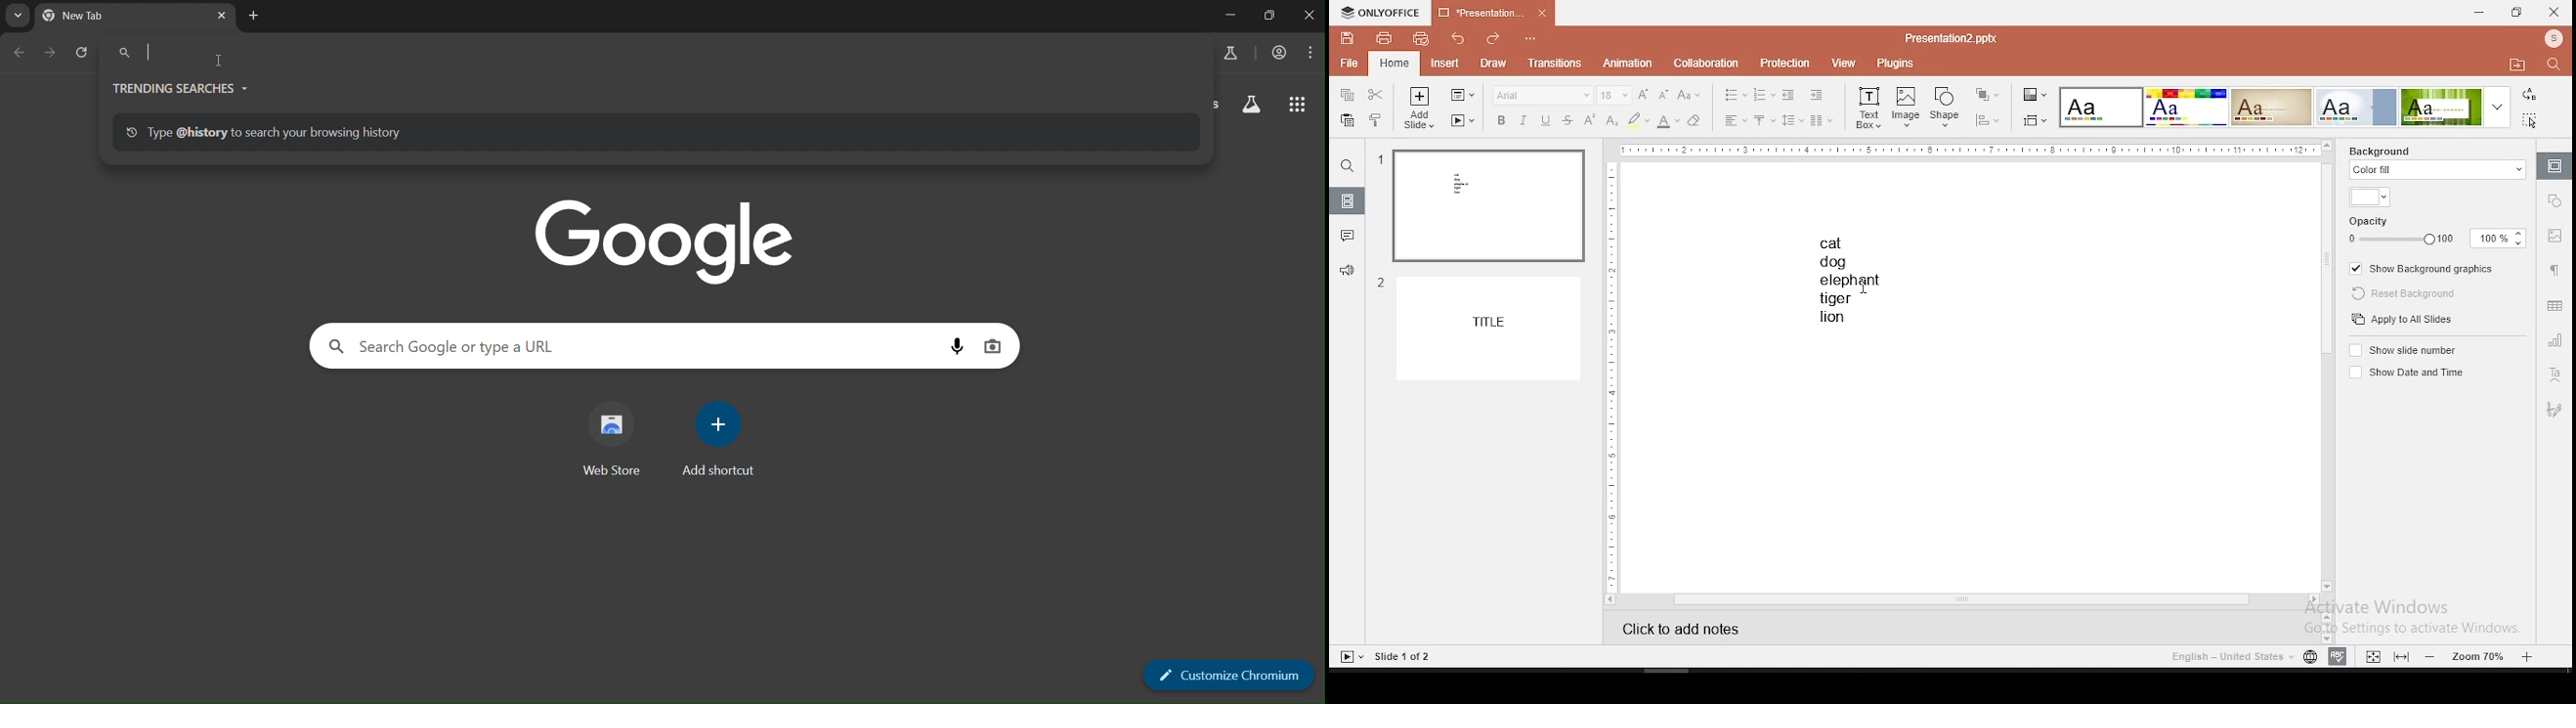 The image size is (2576, 728). Describe the element at coordinates (2400, 656) in the screenshot. I see `fit to slide` at that location.